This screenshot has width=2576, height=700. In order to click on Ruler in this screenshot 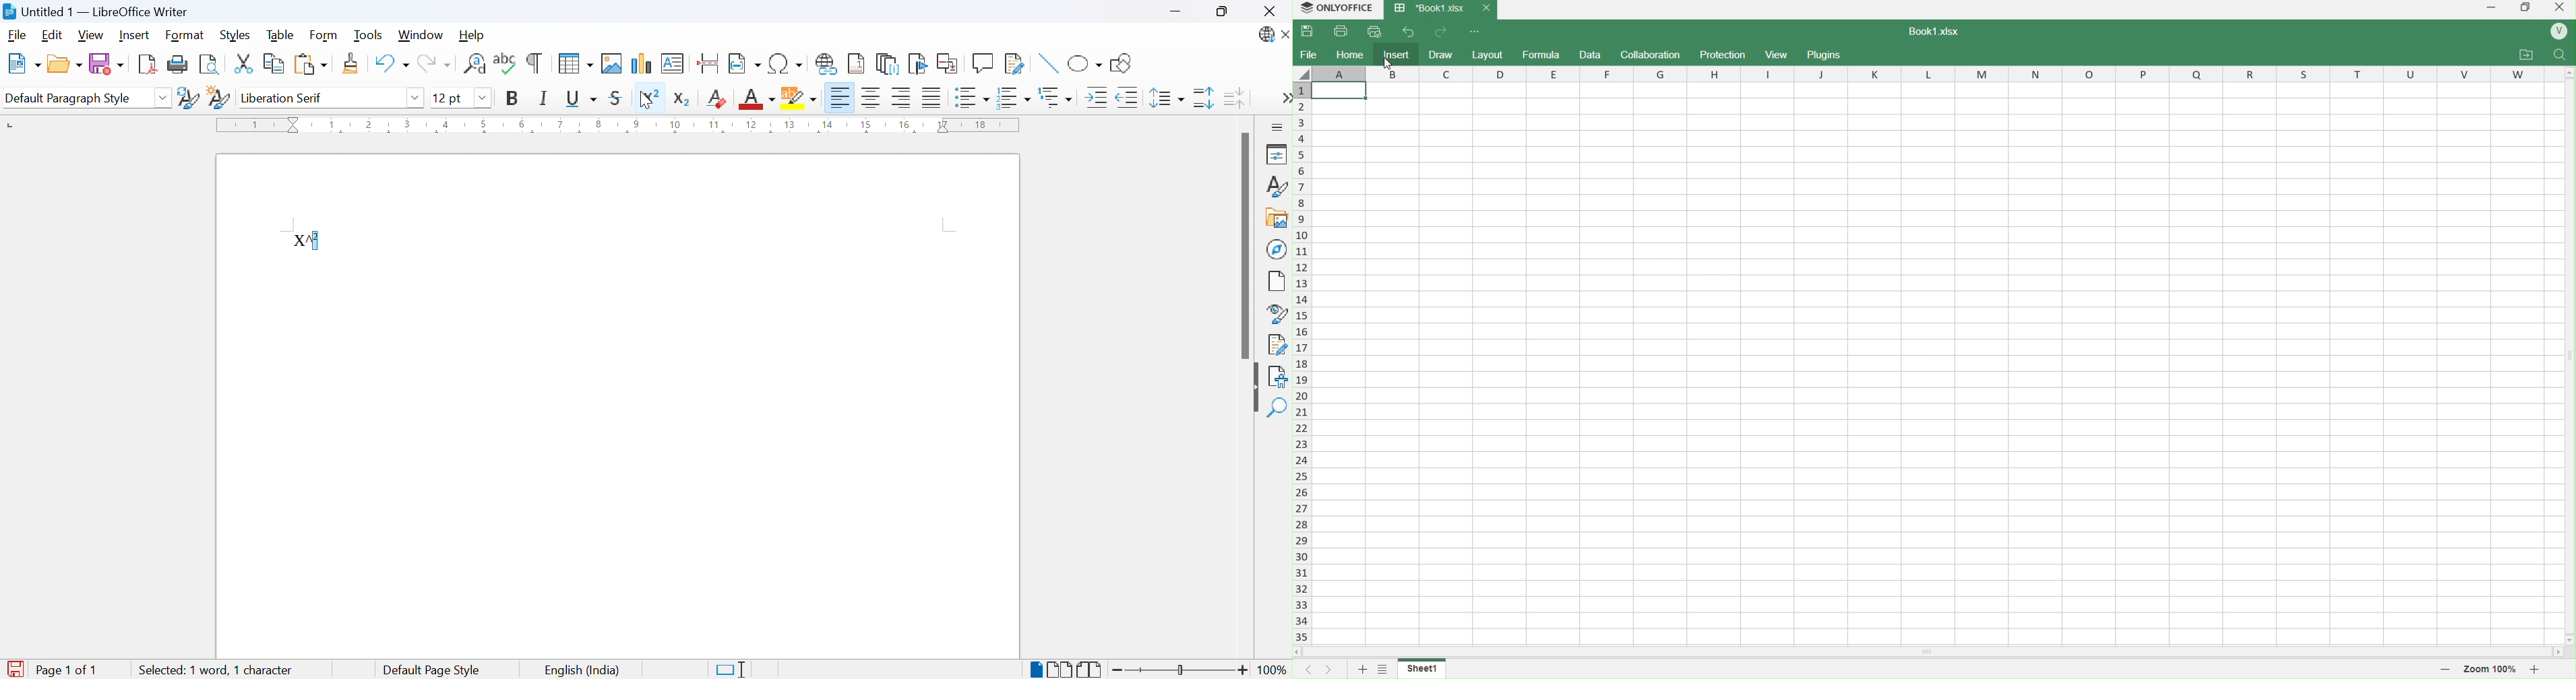, I will do `click(622, 125)`.